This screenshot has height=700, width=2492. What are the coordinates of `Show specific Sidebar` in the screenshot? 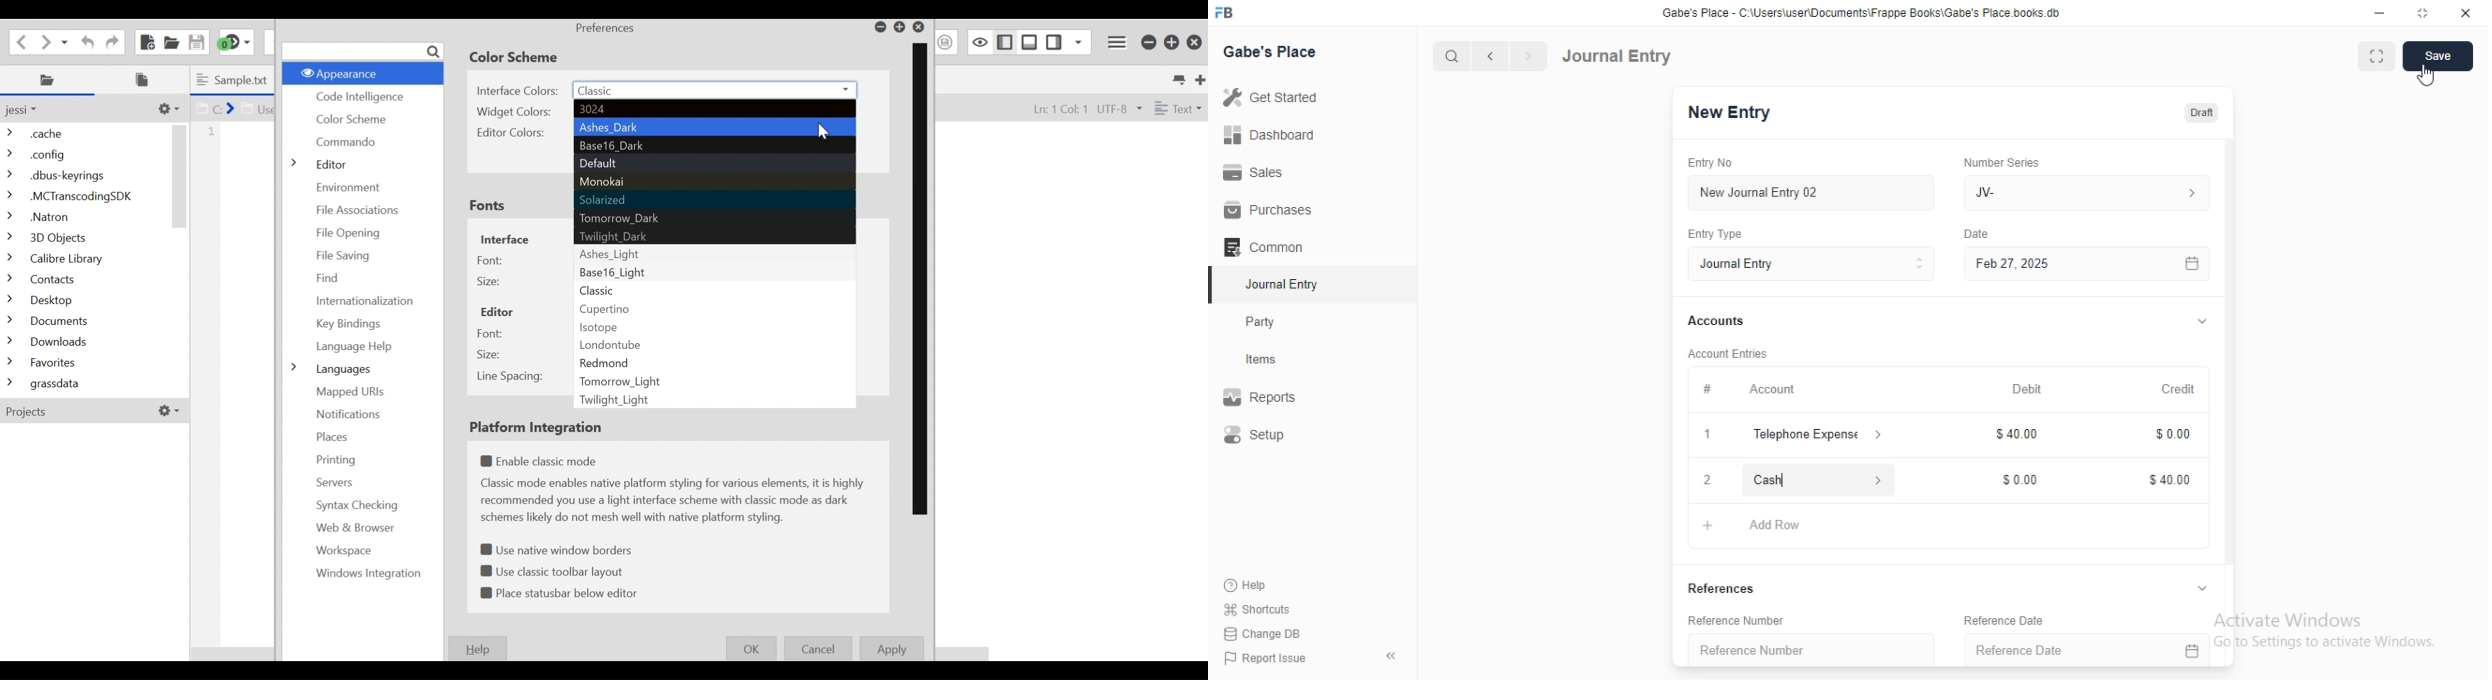 It's located at (1080, 42).